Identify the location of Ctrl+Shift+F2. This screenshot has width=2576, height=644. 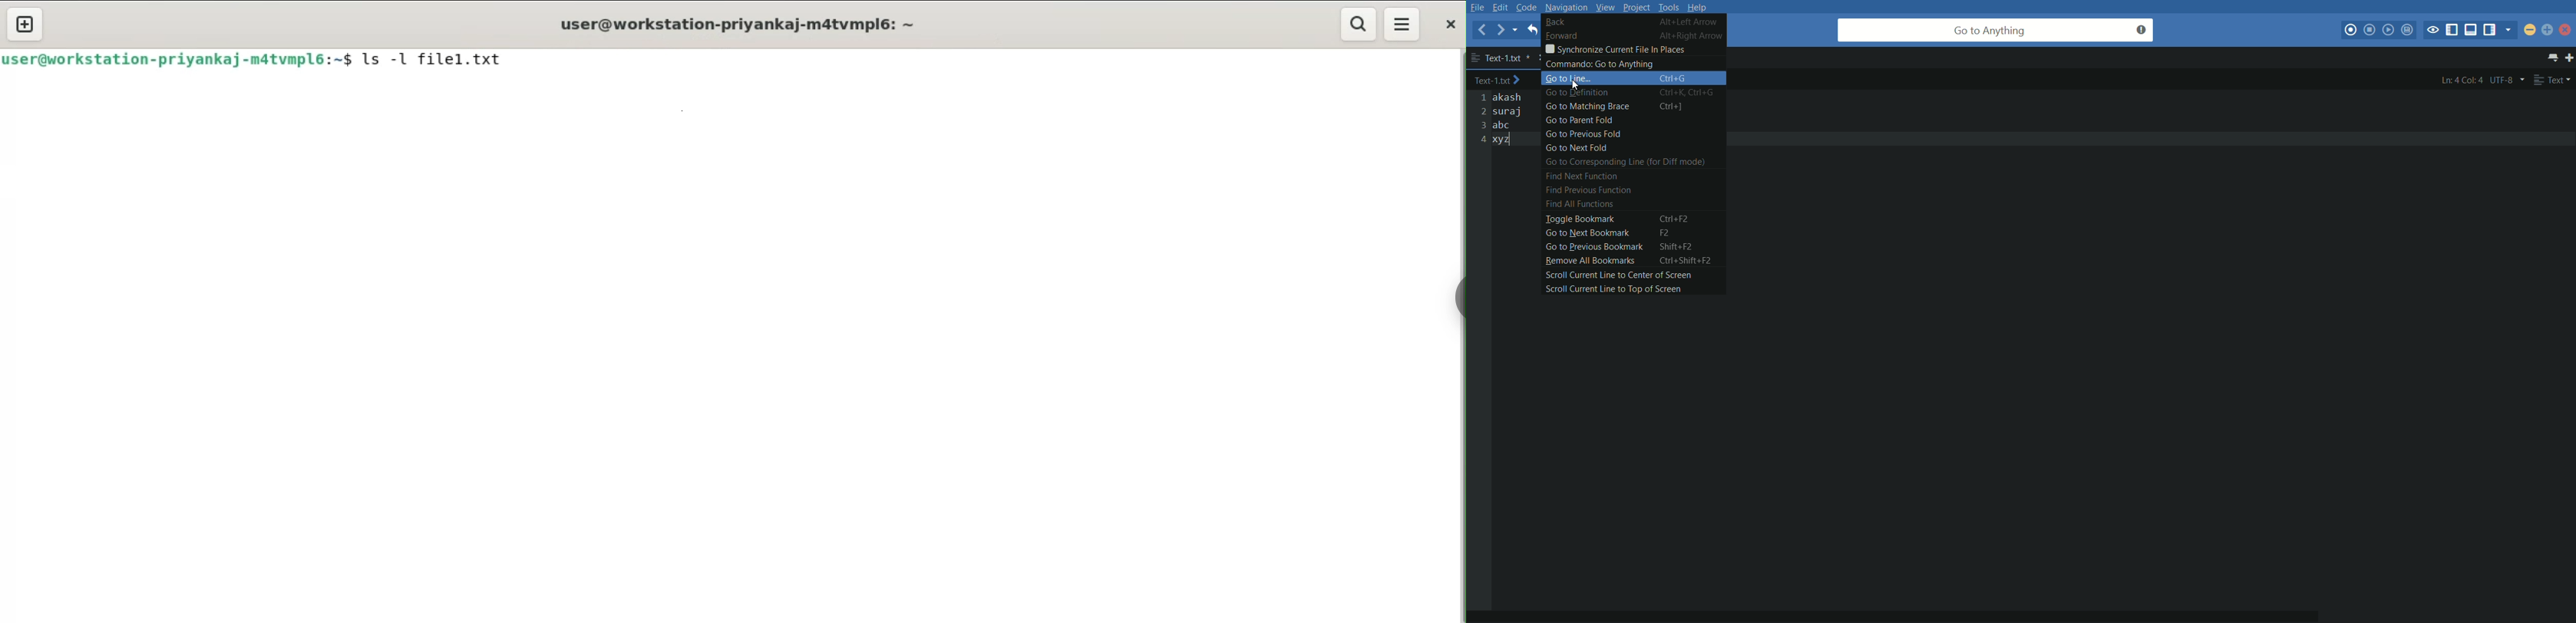
(1690, 261).